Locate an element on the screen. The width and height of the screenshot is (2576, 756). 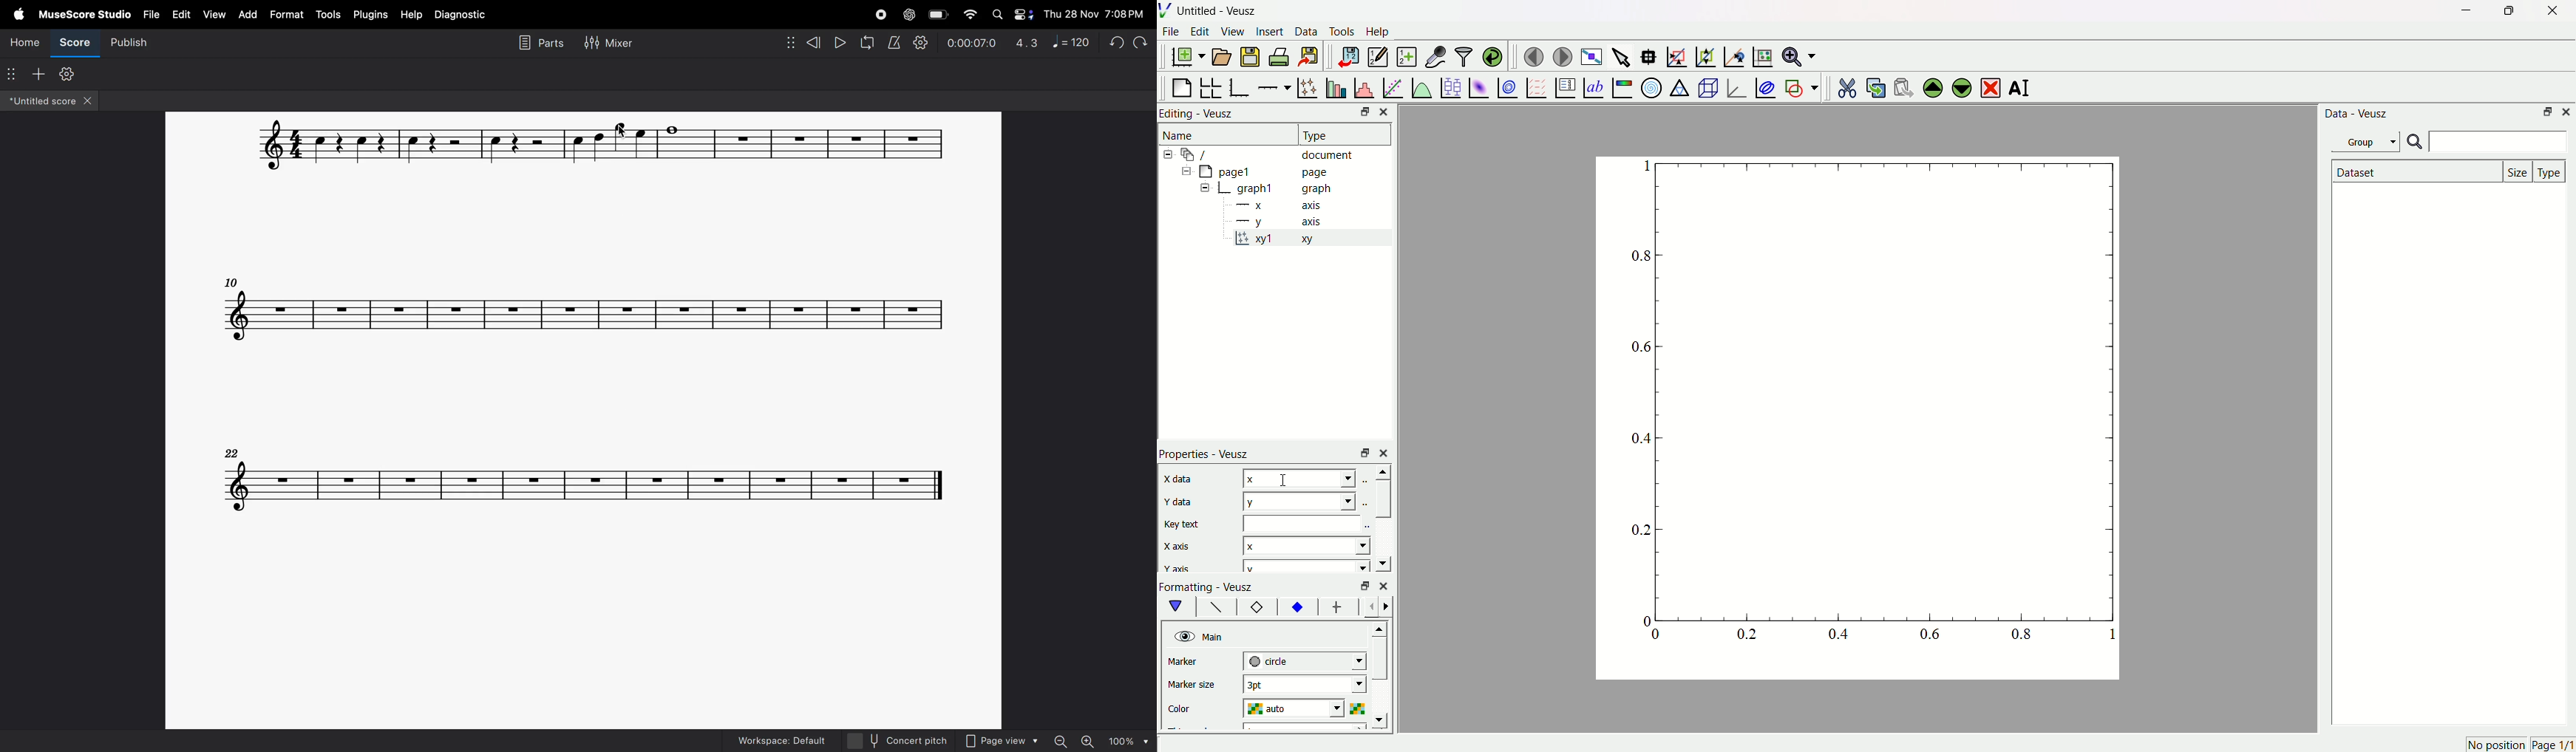
Group is located at coordinates (2368, 141).